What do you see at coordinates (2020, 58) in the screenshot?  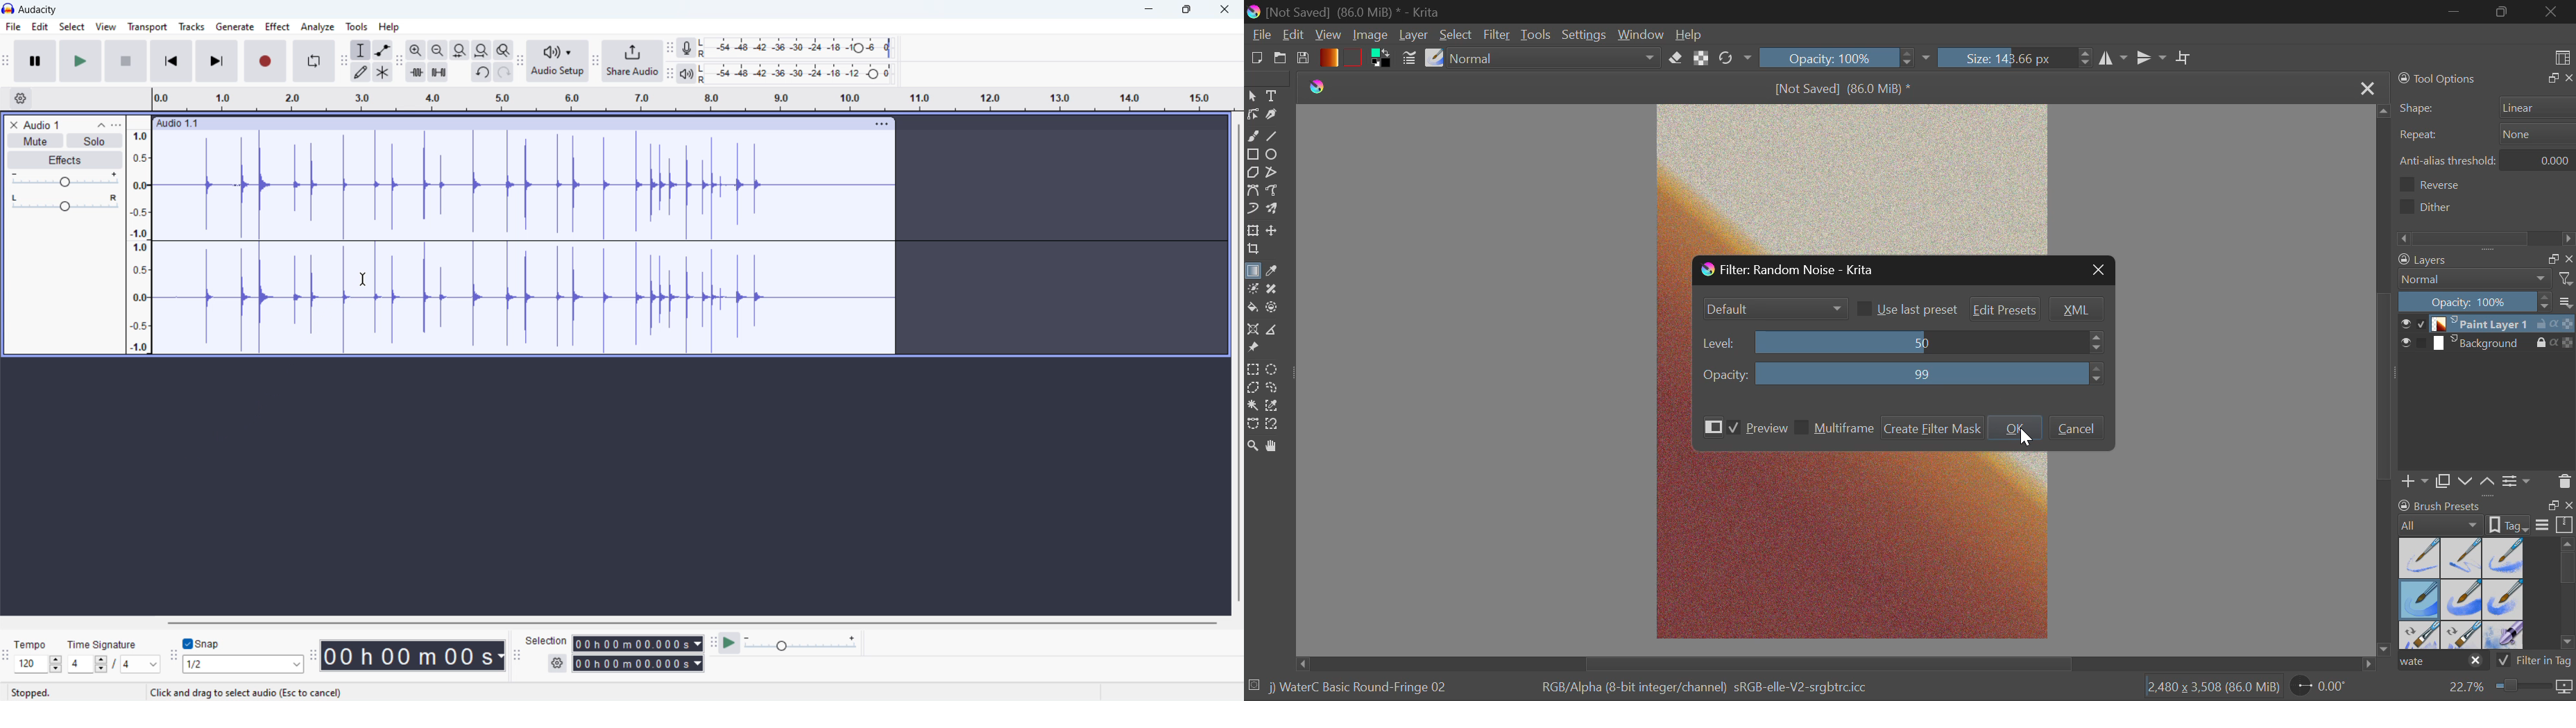 I see `Brush Size` at bounding box center [2020, 58].